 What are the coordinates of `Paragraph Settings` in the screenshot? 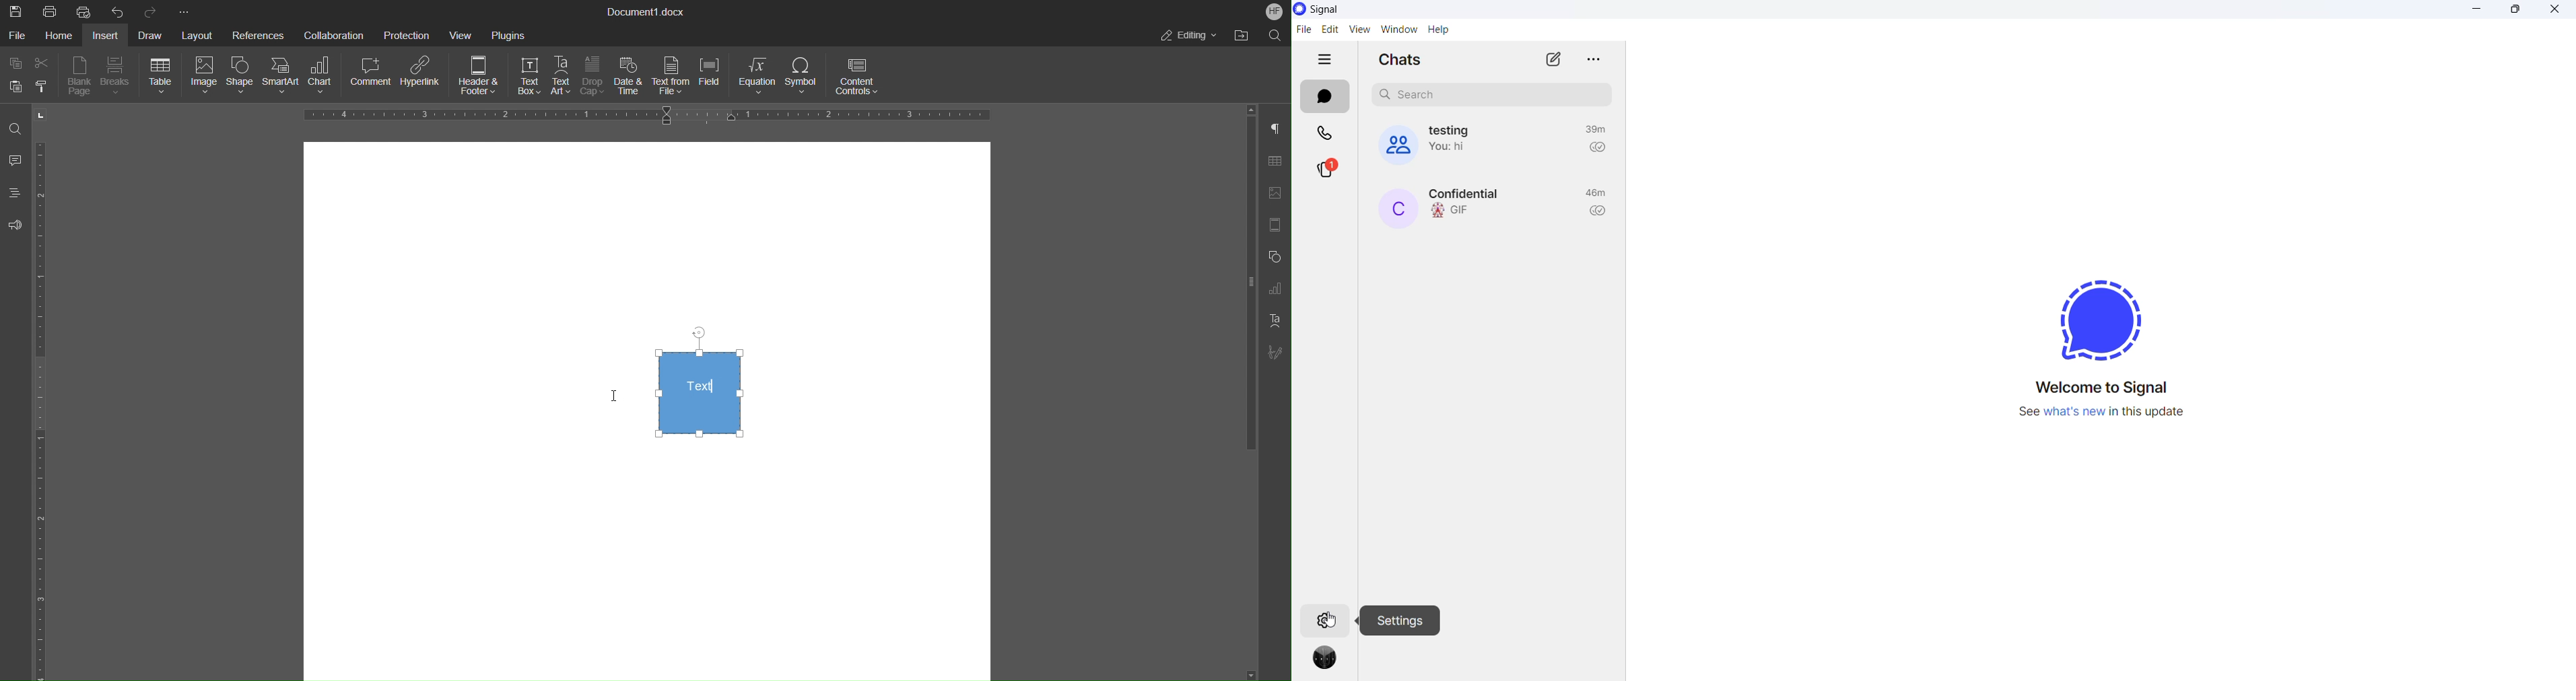 It's located at (1279, 129).